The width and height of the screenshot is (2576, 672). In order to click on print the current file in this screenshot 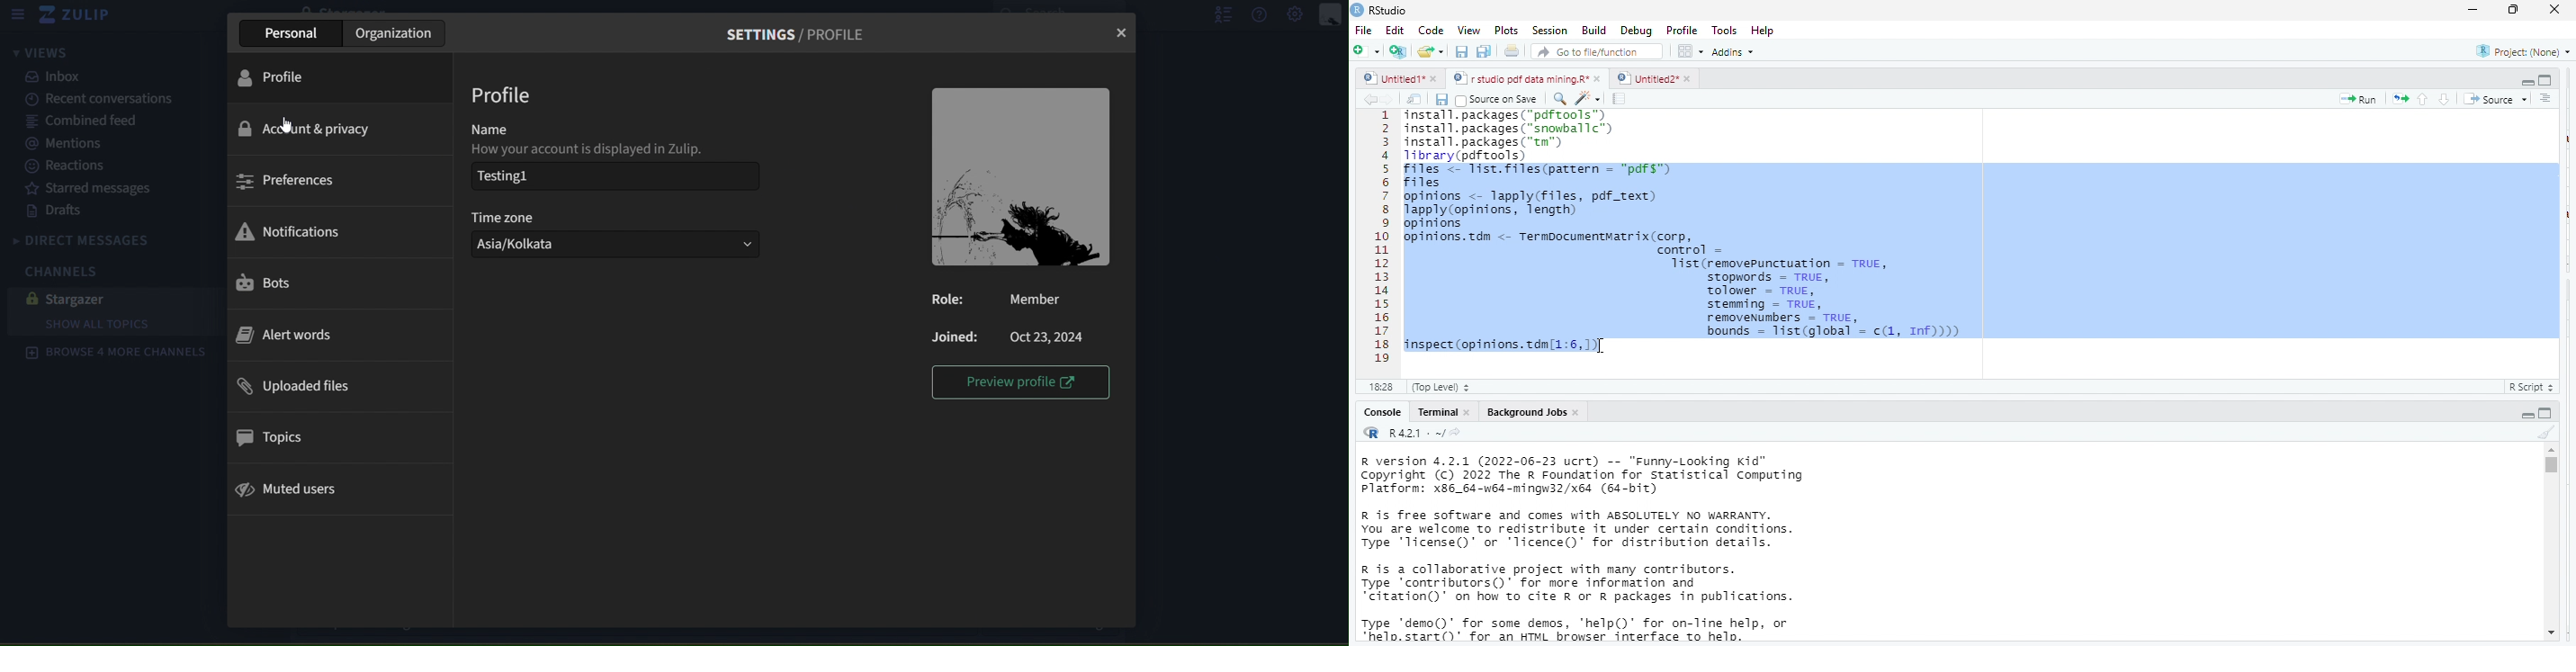, I will do `click(1512, 52)`.